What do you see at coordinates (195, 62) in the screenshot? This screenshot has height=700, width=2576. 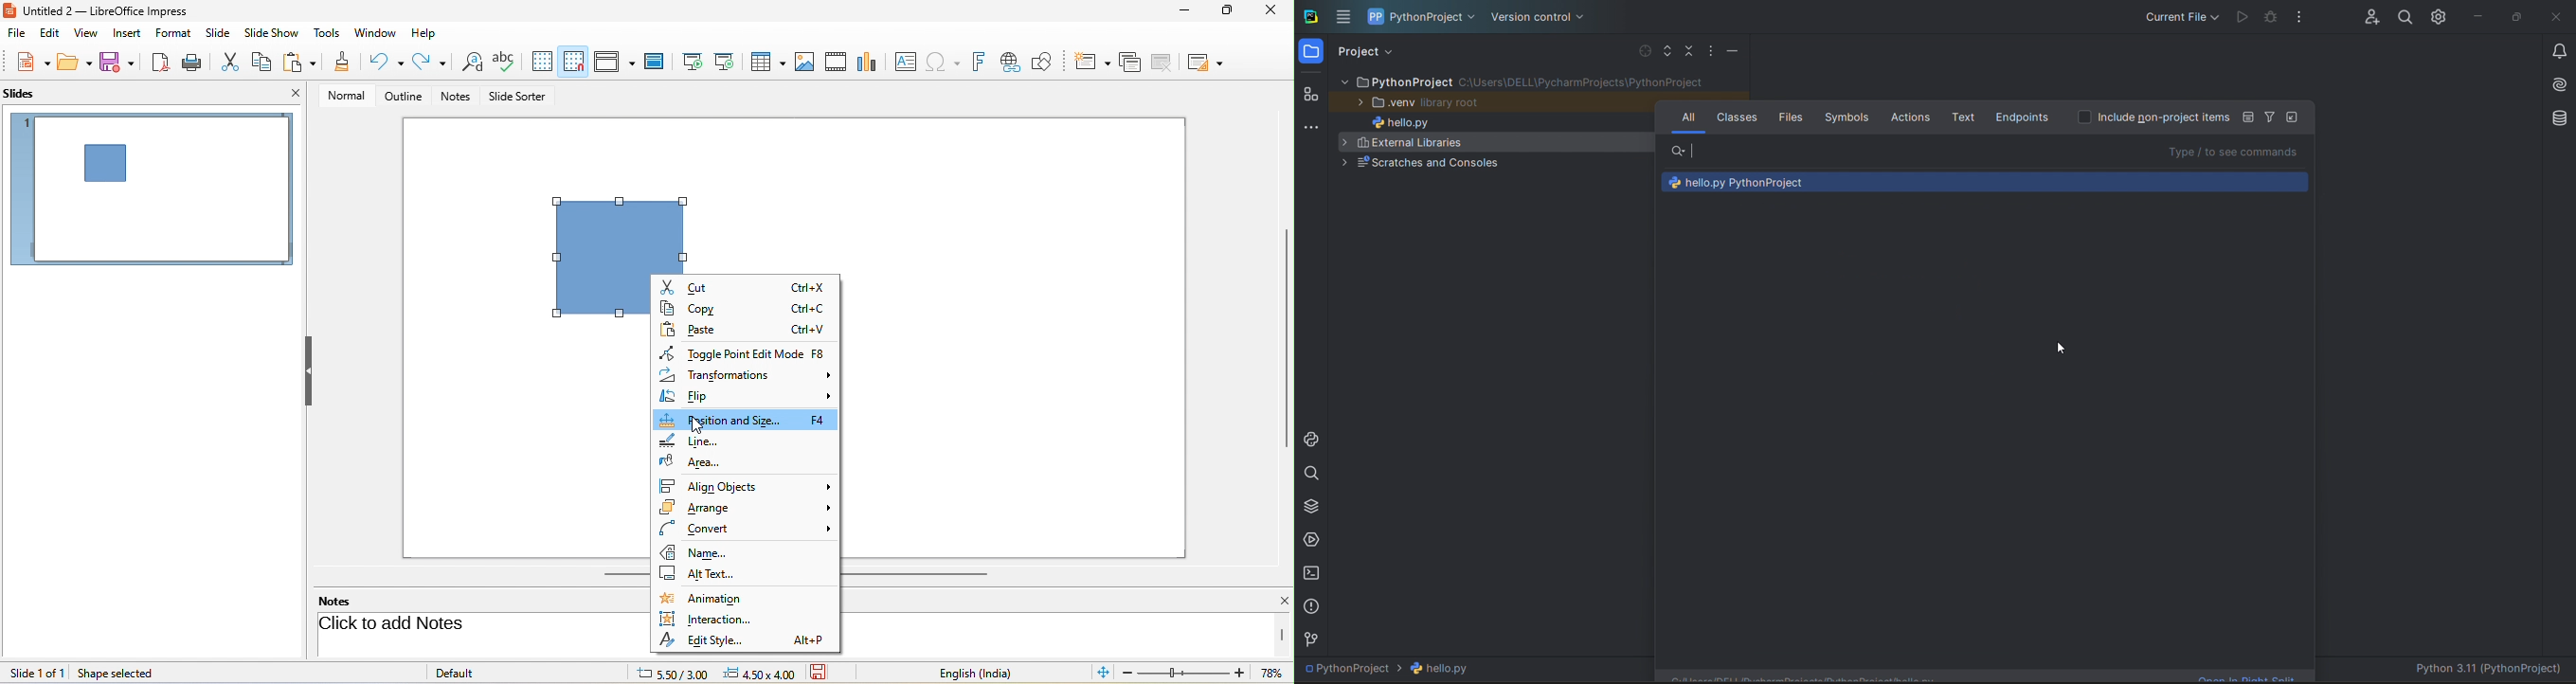 I see `print` at bounding box center [195, 62].